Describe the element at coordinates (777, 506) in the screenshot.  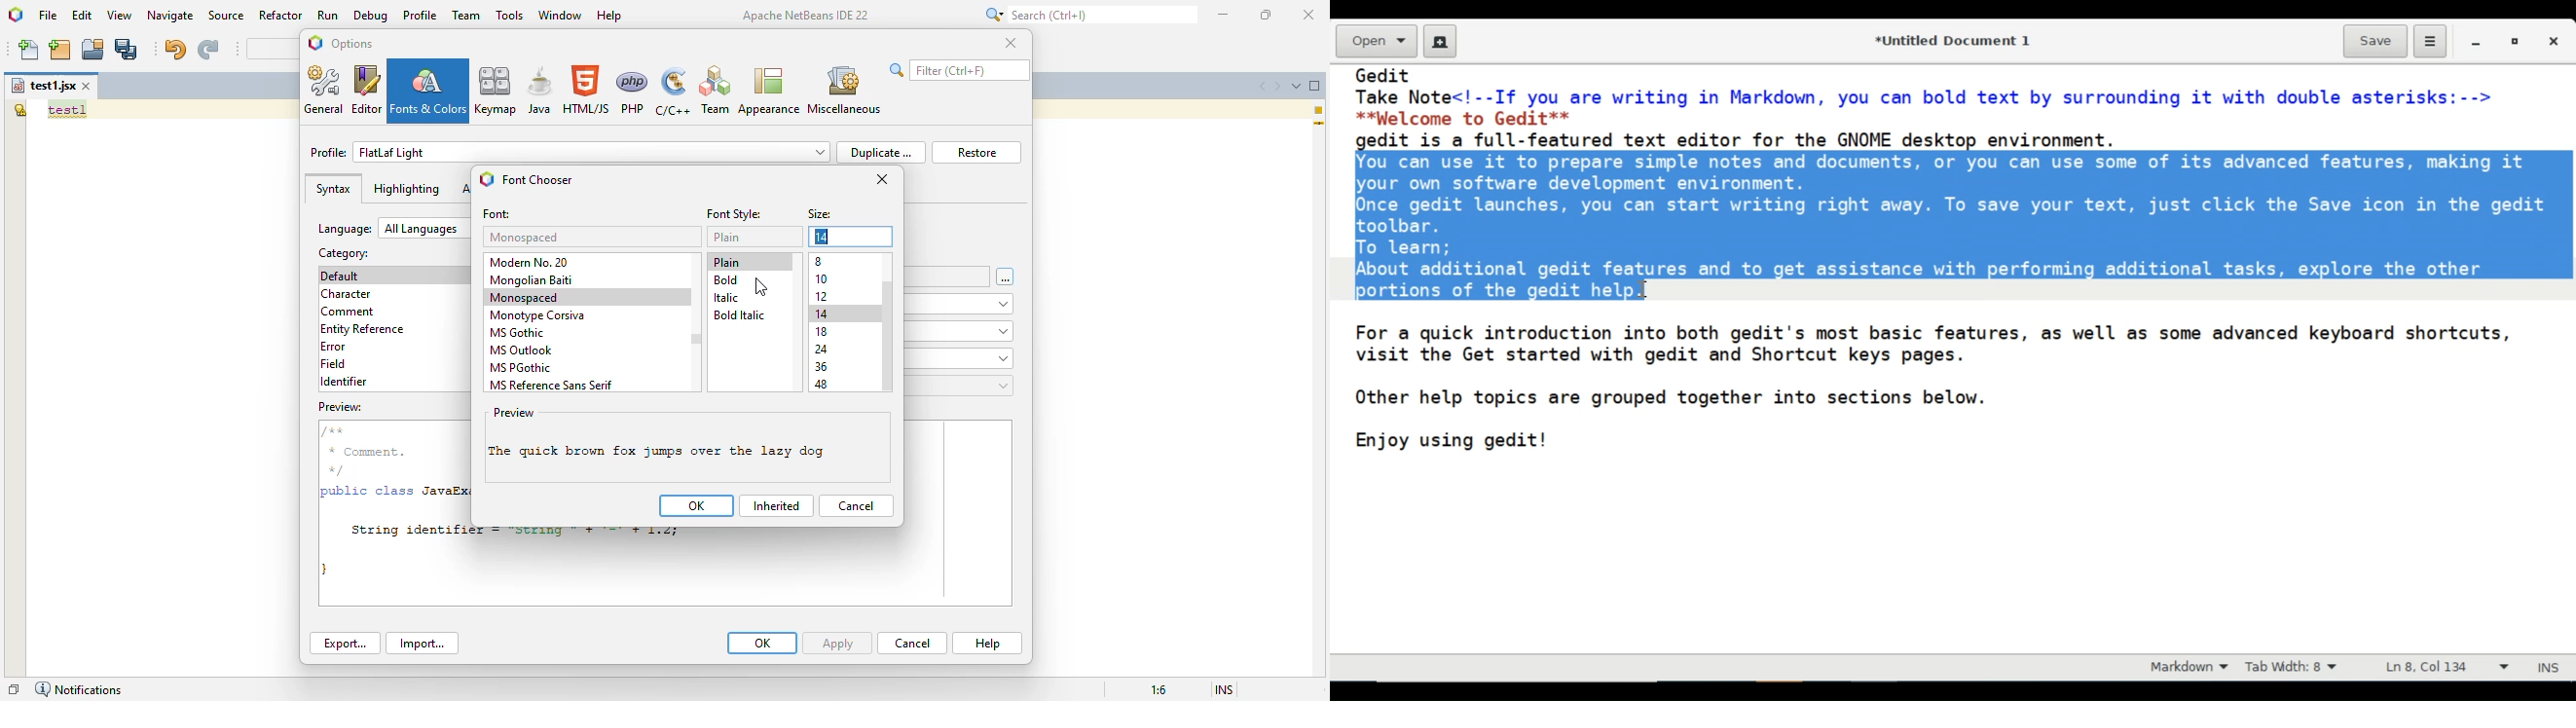
I see `inherited` at that location.